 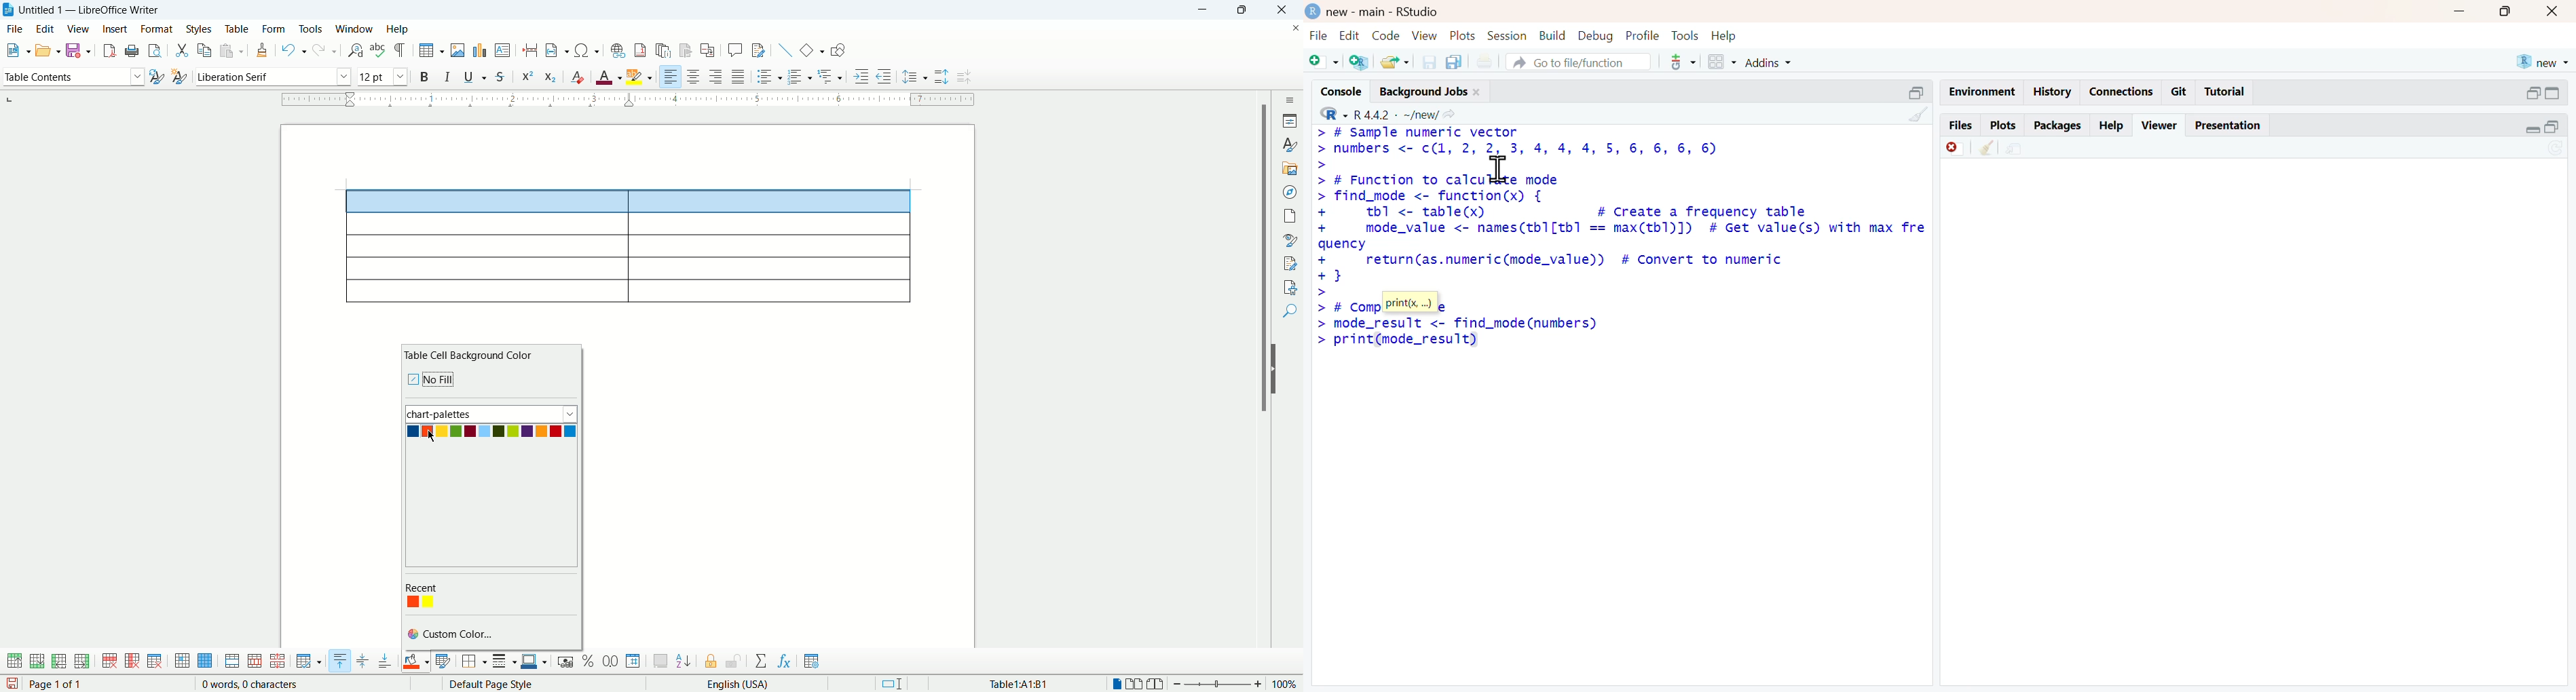 I want to click on page style, so click(x=527, y=684).